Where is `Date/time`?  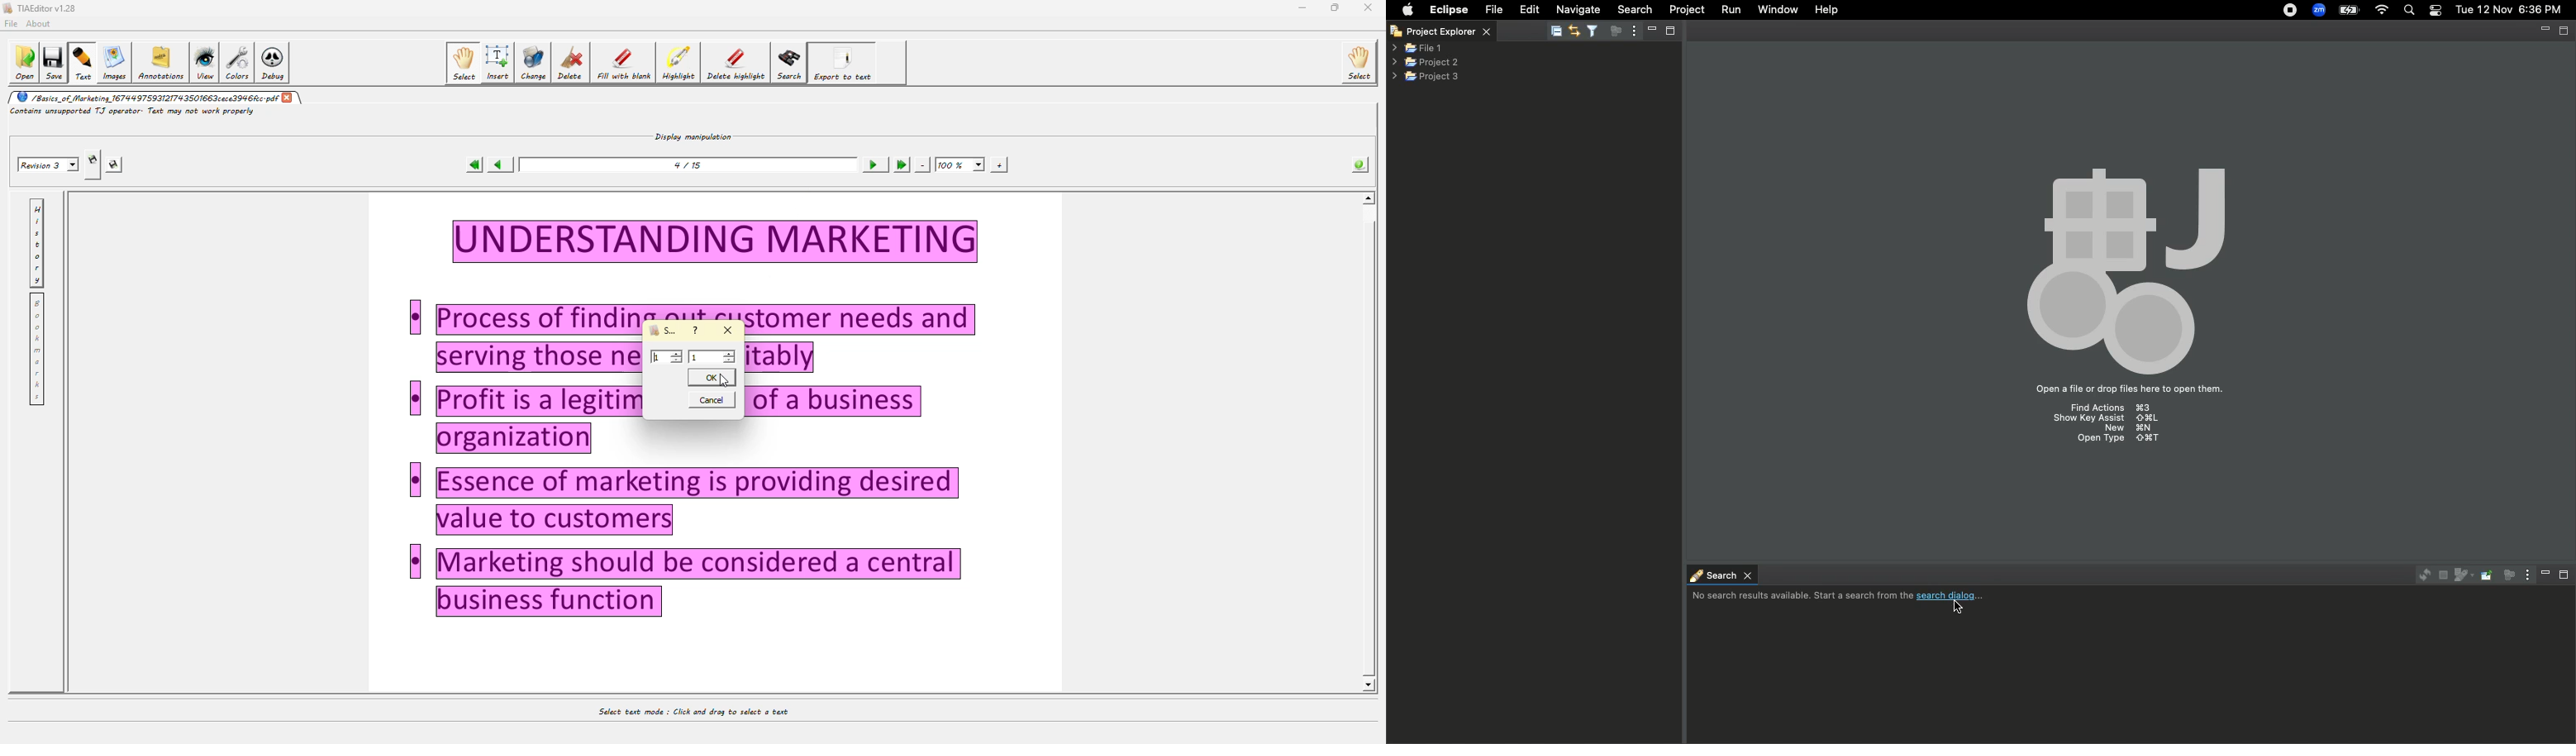 Date/time is located at coordinates (2510, 9).